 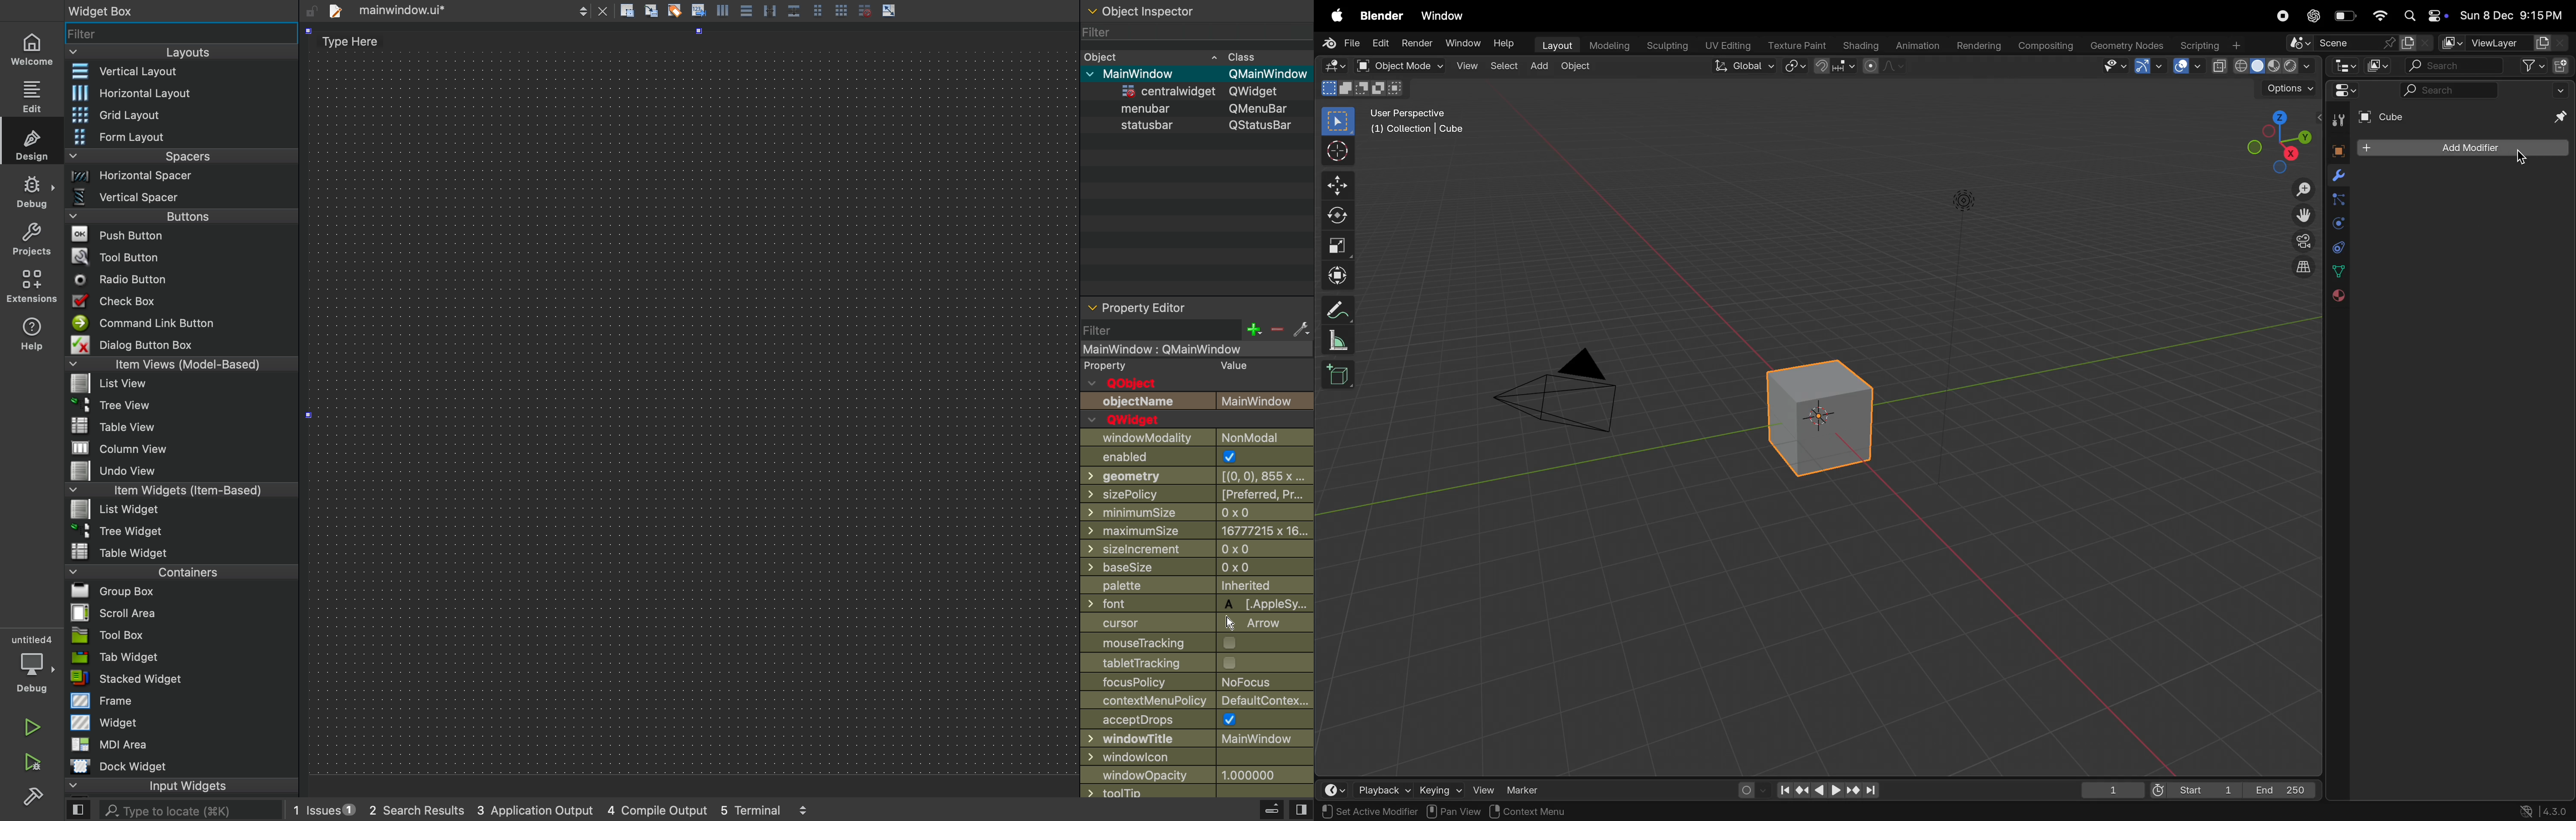 What do you see at coordinates (1825, 417) in the screenshot?
I see `boject` at bounding box center [1825, 417].